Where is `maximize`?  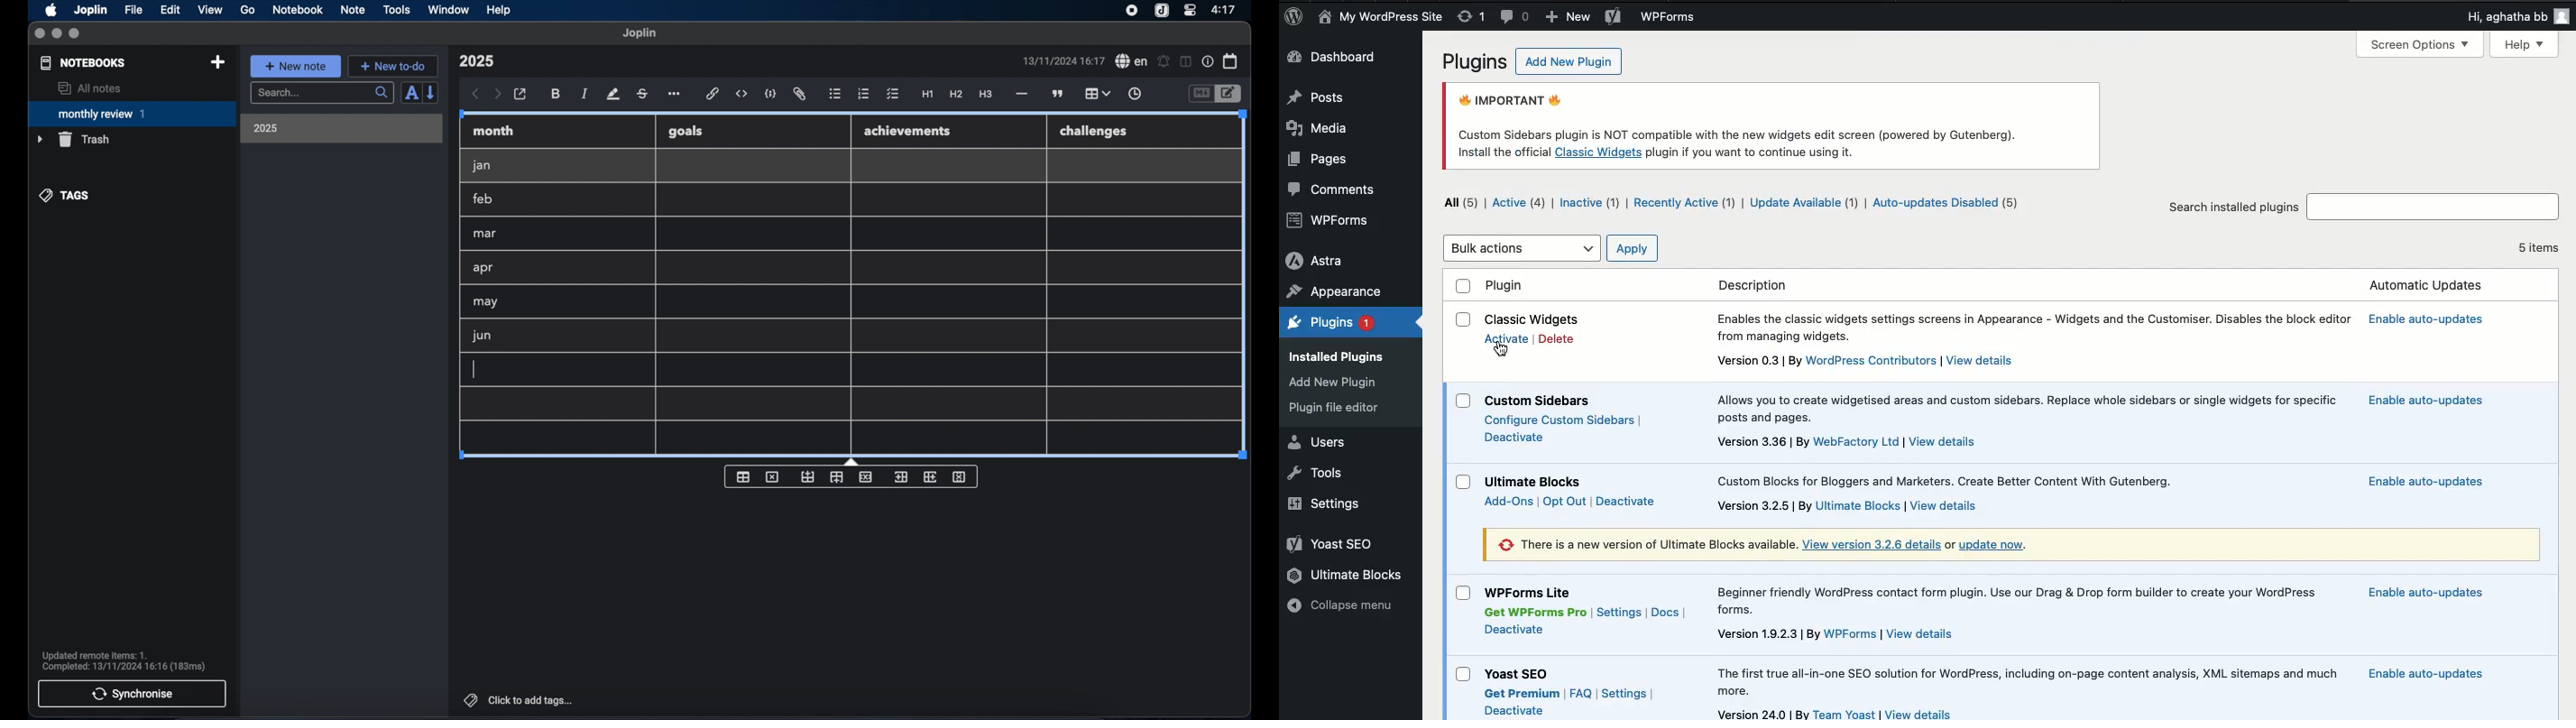
maximize is located at coordinates (75, 34).